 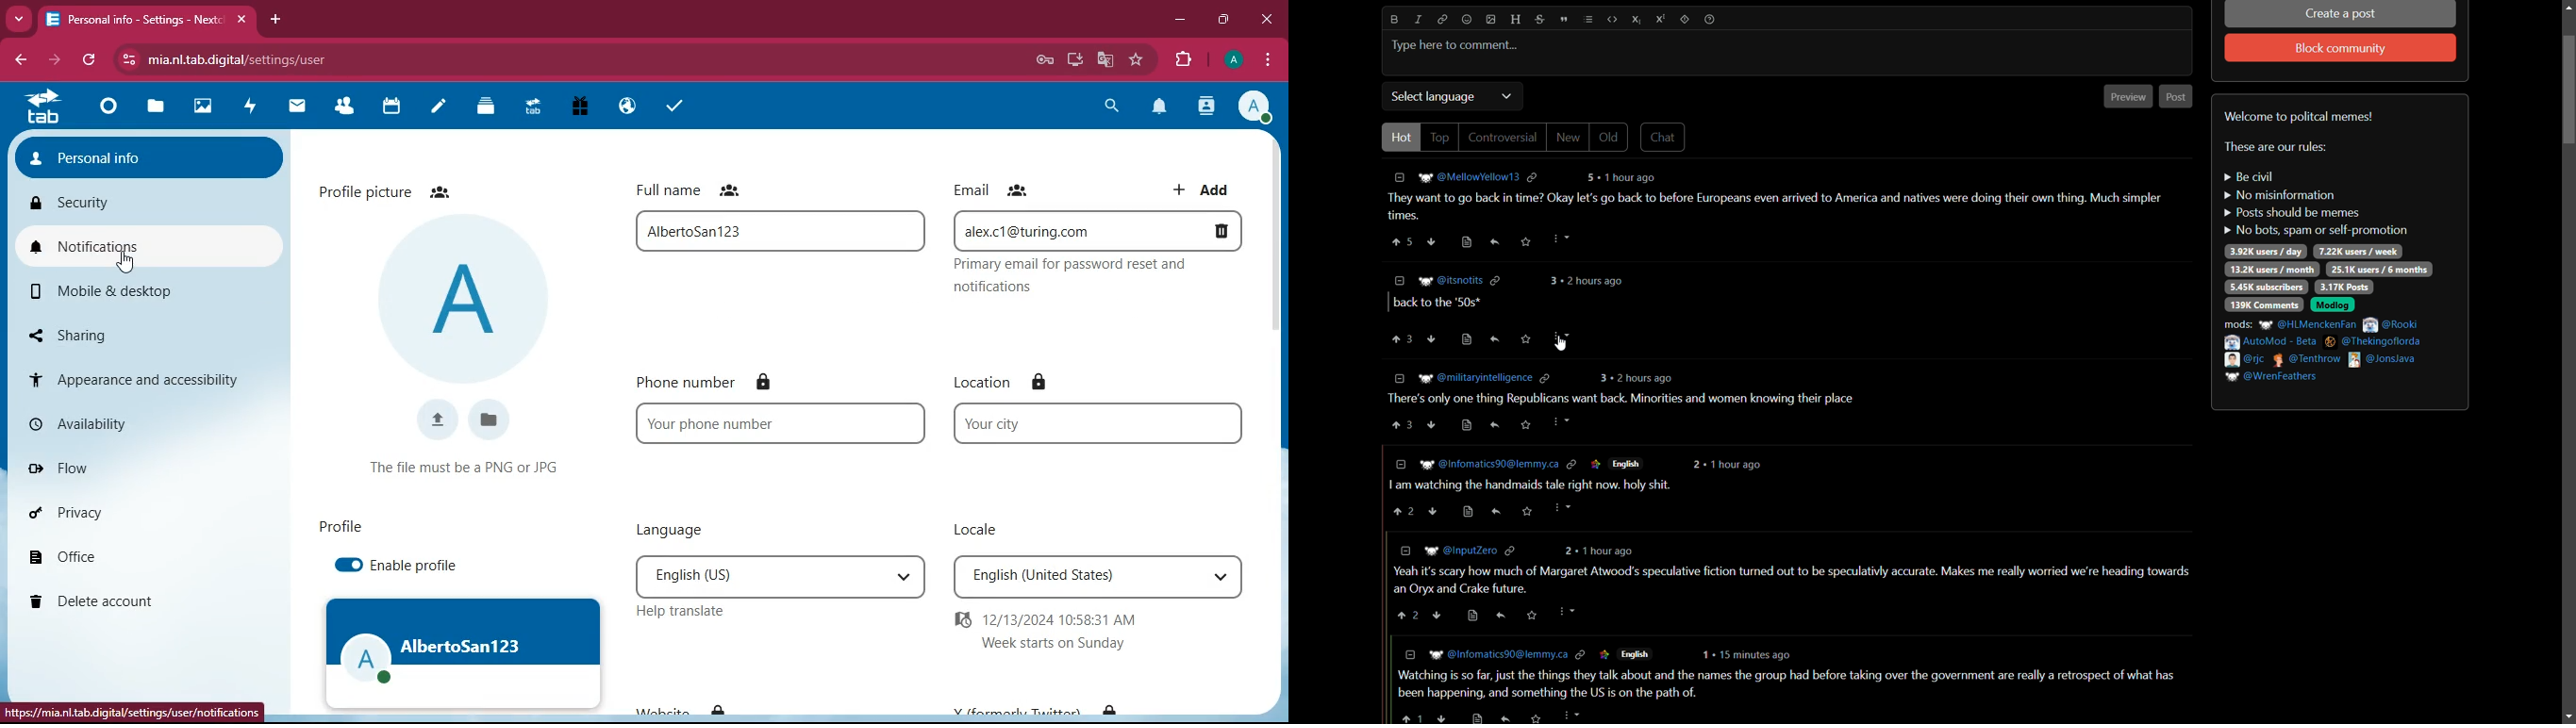 I want to click on locale, so click(x=978, y=527).